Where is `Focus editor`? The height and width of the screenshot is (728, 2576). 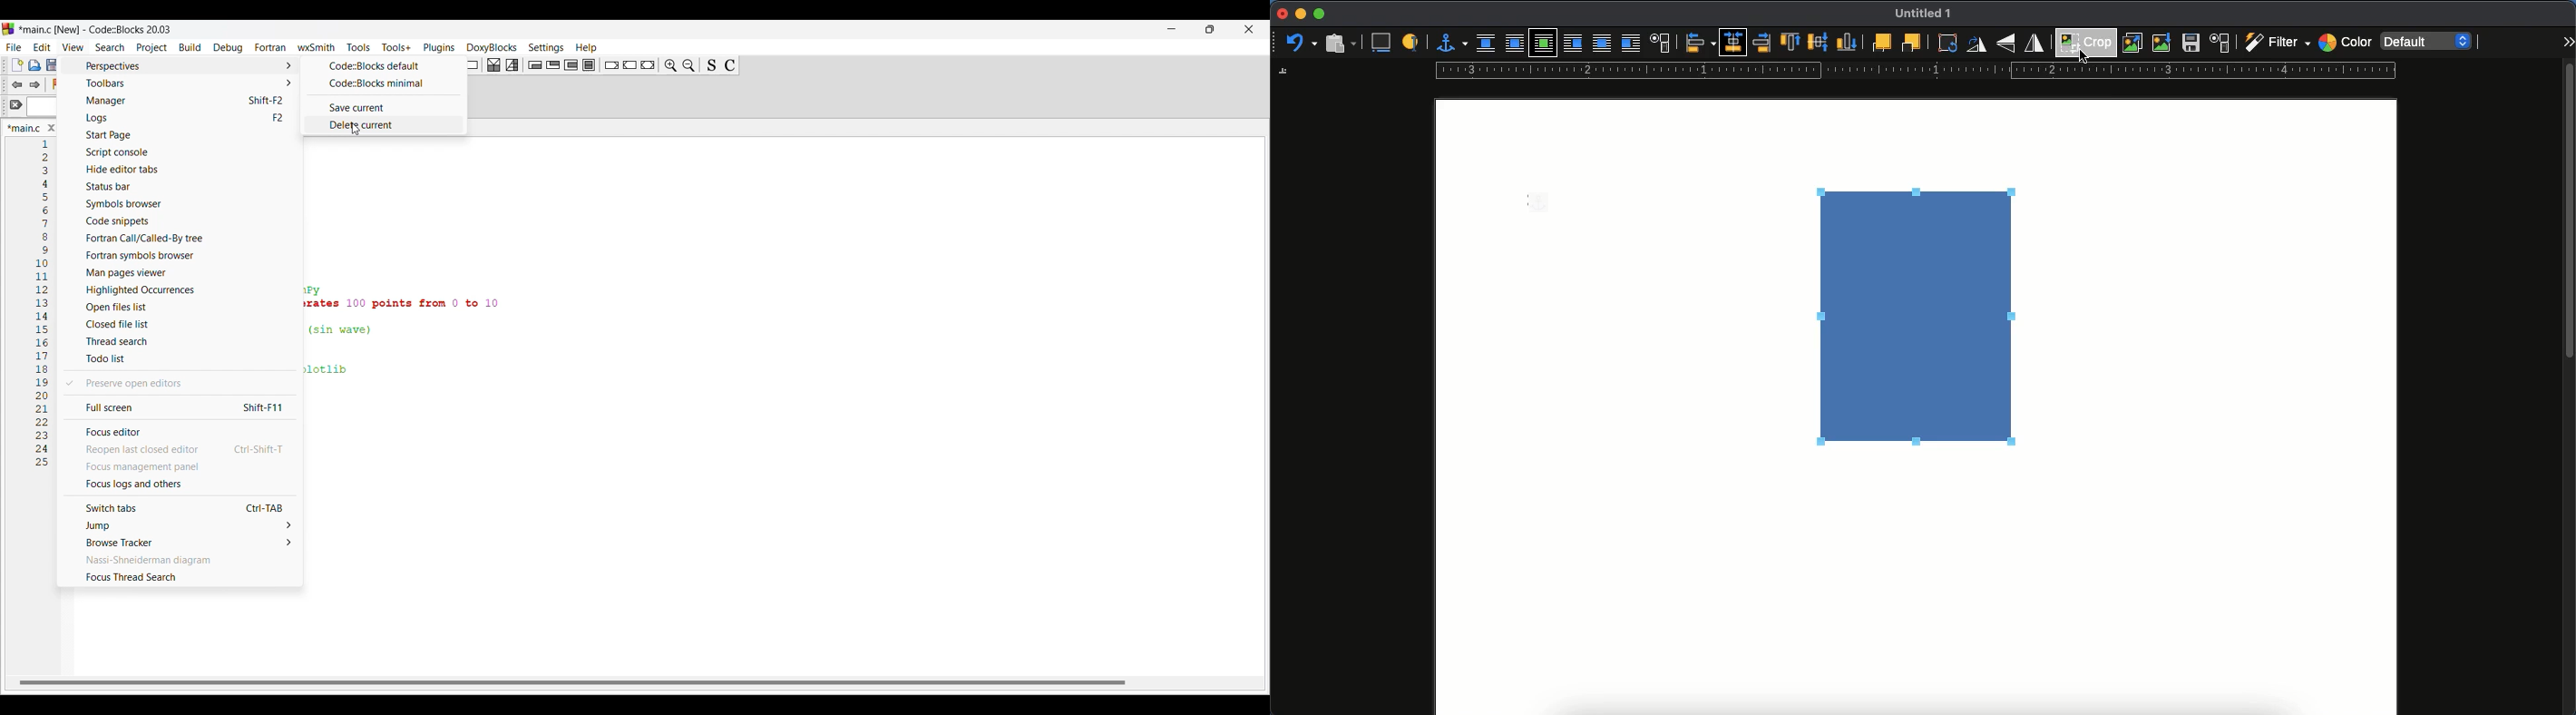
Focus editor is located at coordinates (179, 431).